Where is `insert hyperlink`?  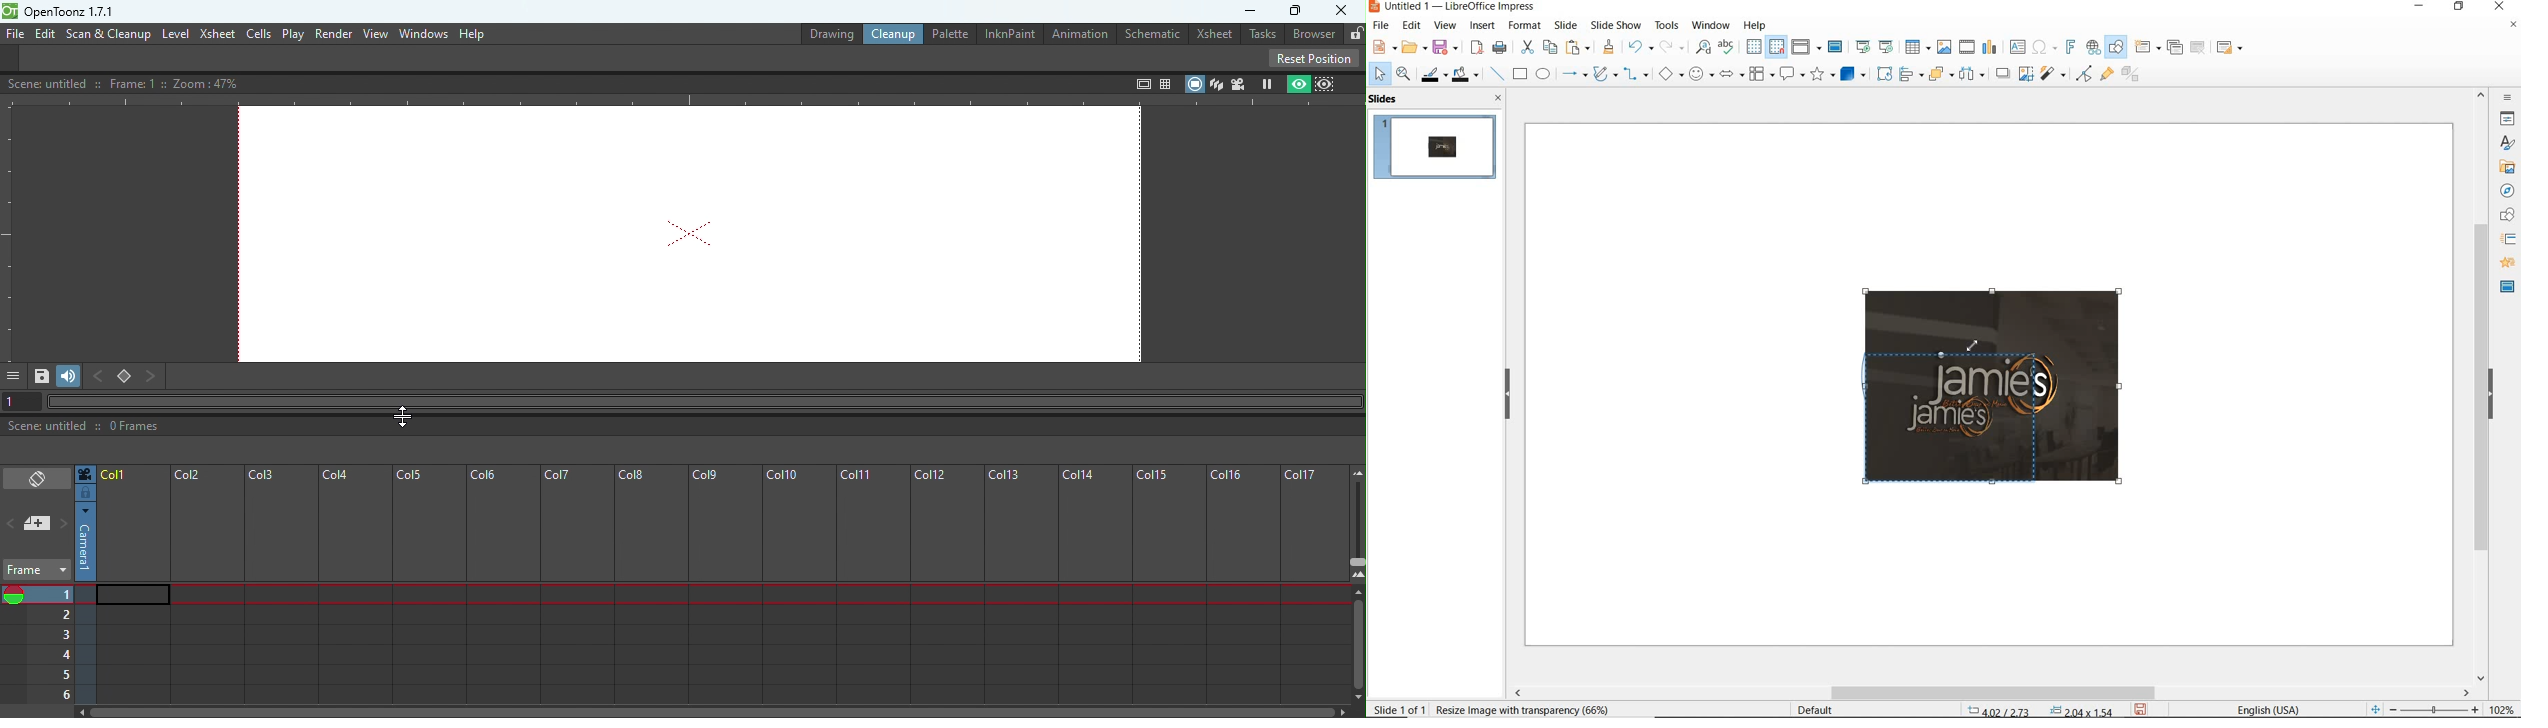 insert hyperlink is located at coordinates (2094, 47).